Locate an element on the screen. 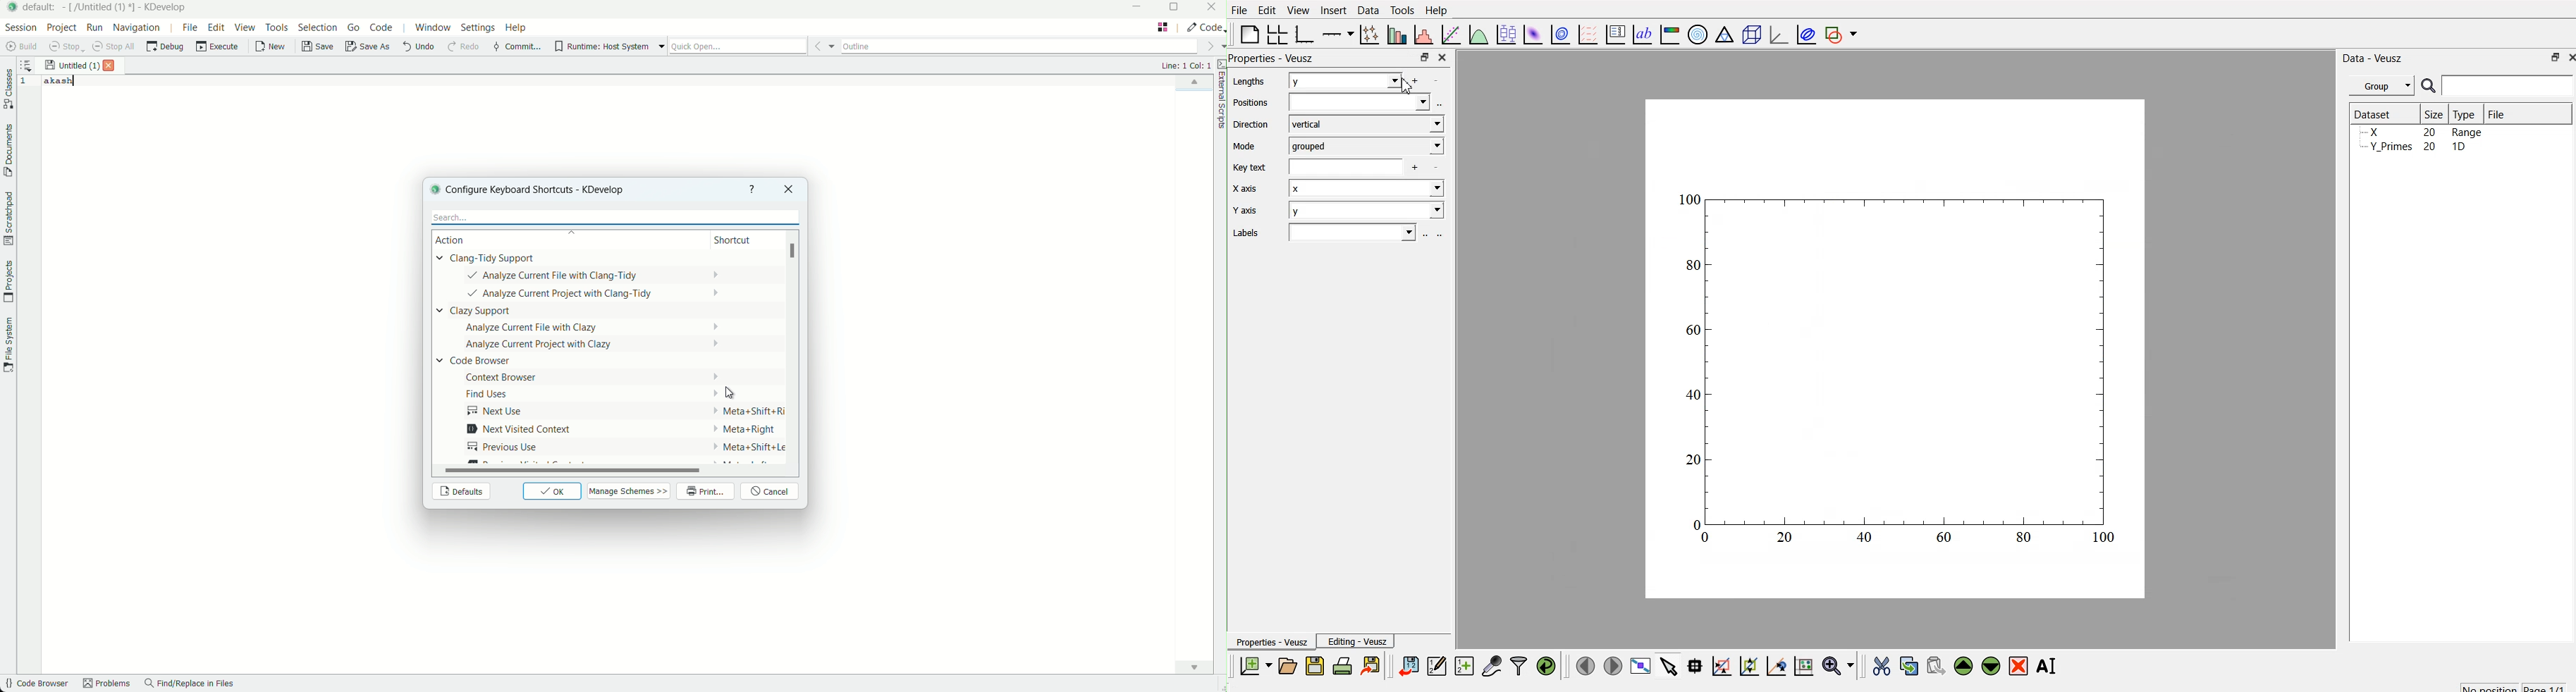  manage schemes is located at coordinates (630, 491).